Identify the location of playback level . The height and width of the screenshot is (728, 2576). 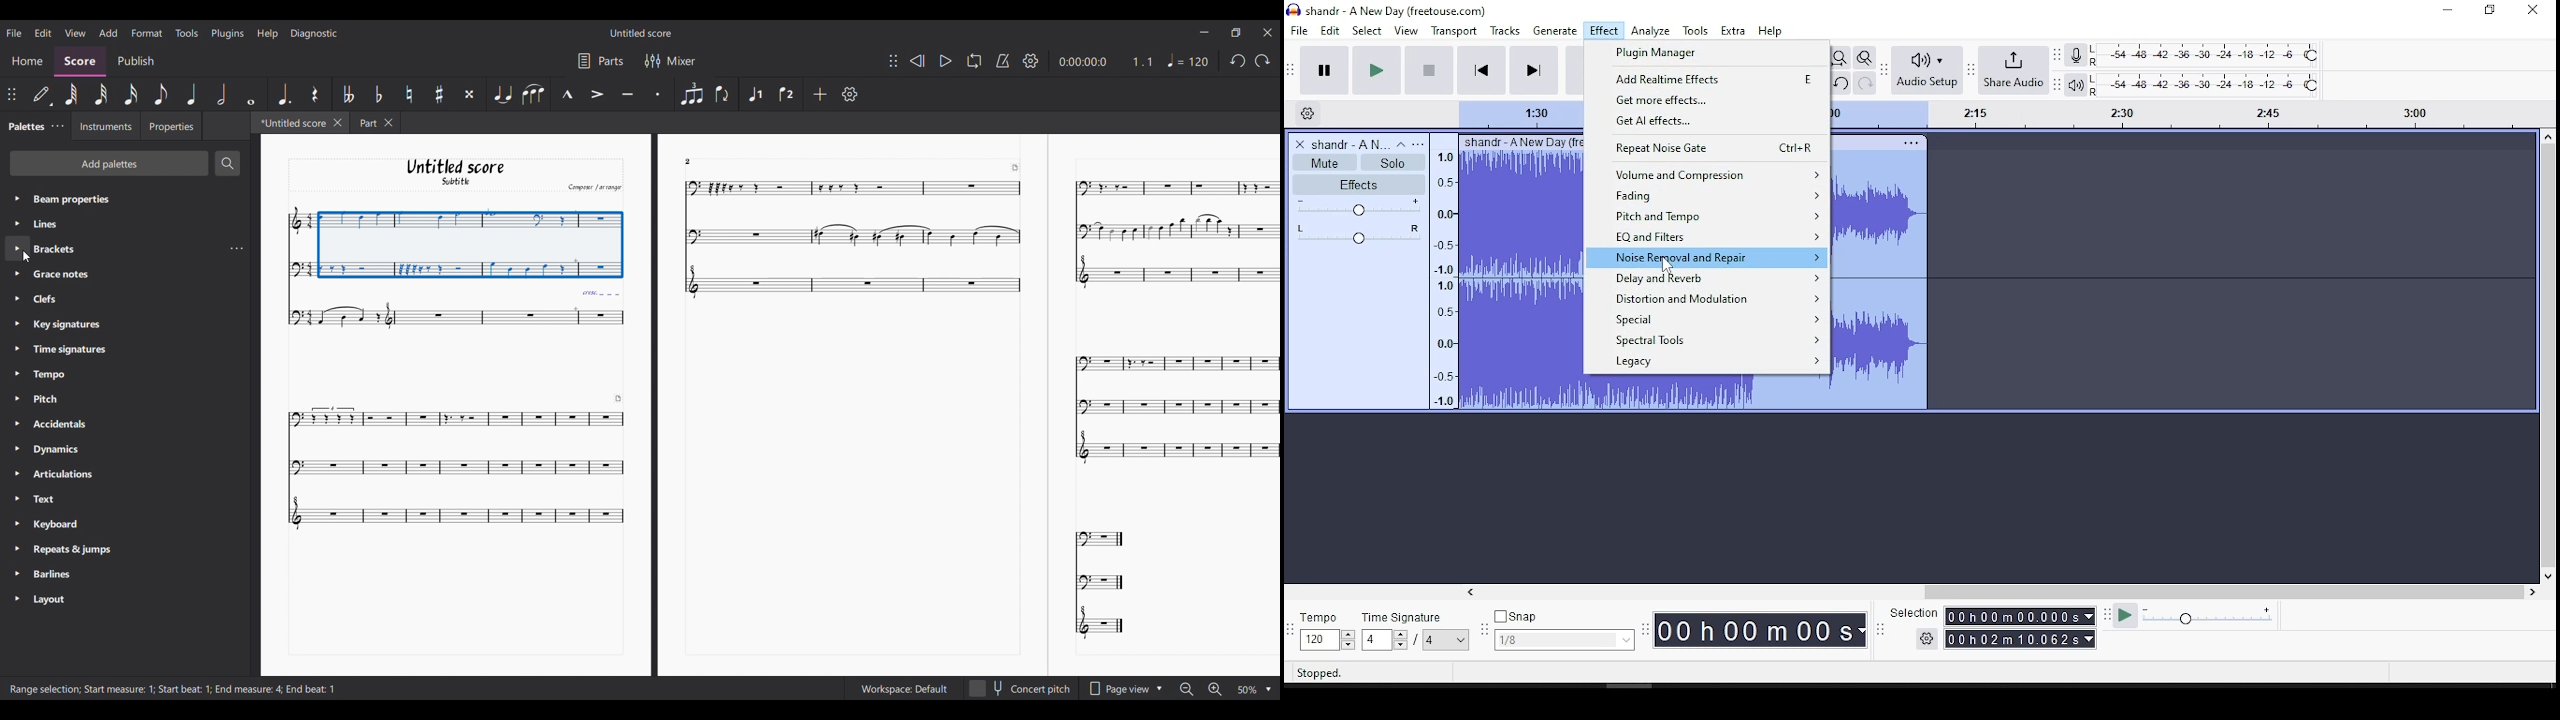
(2207, 84).